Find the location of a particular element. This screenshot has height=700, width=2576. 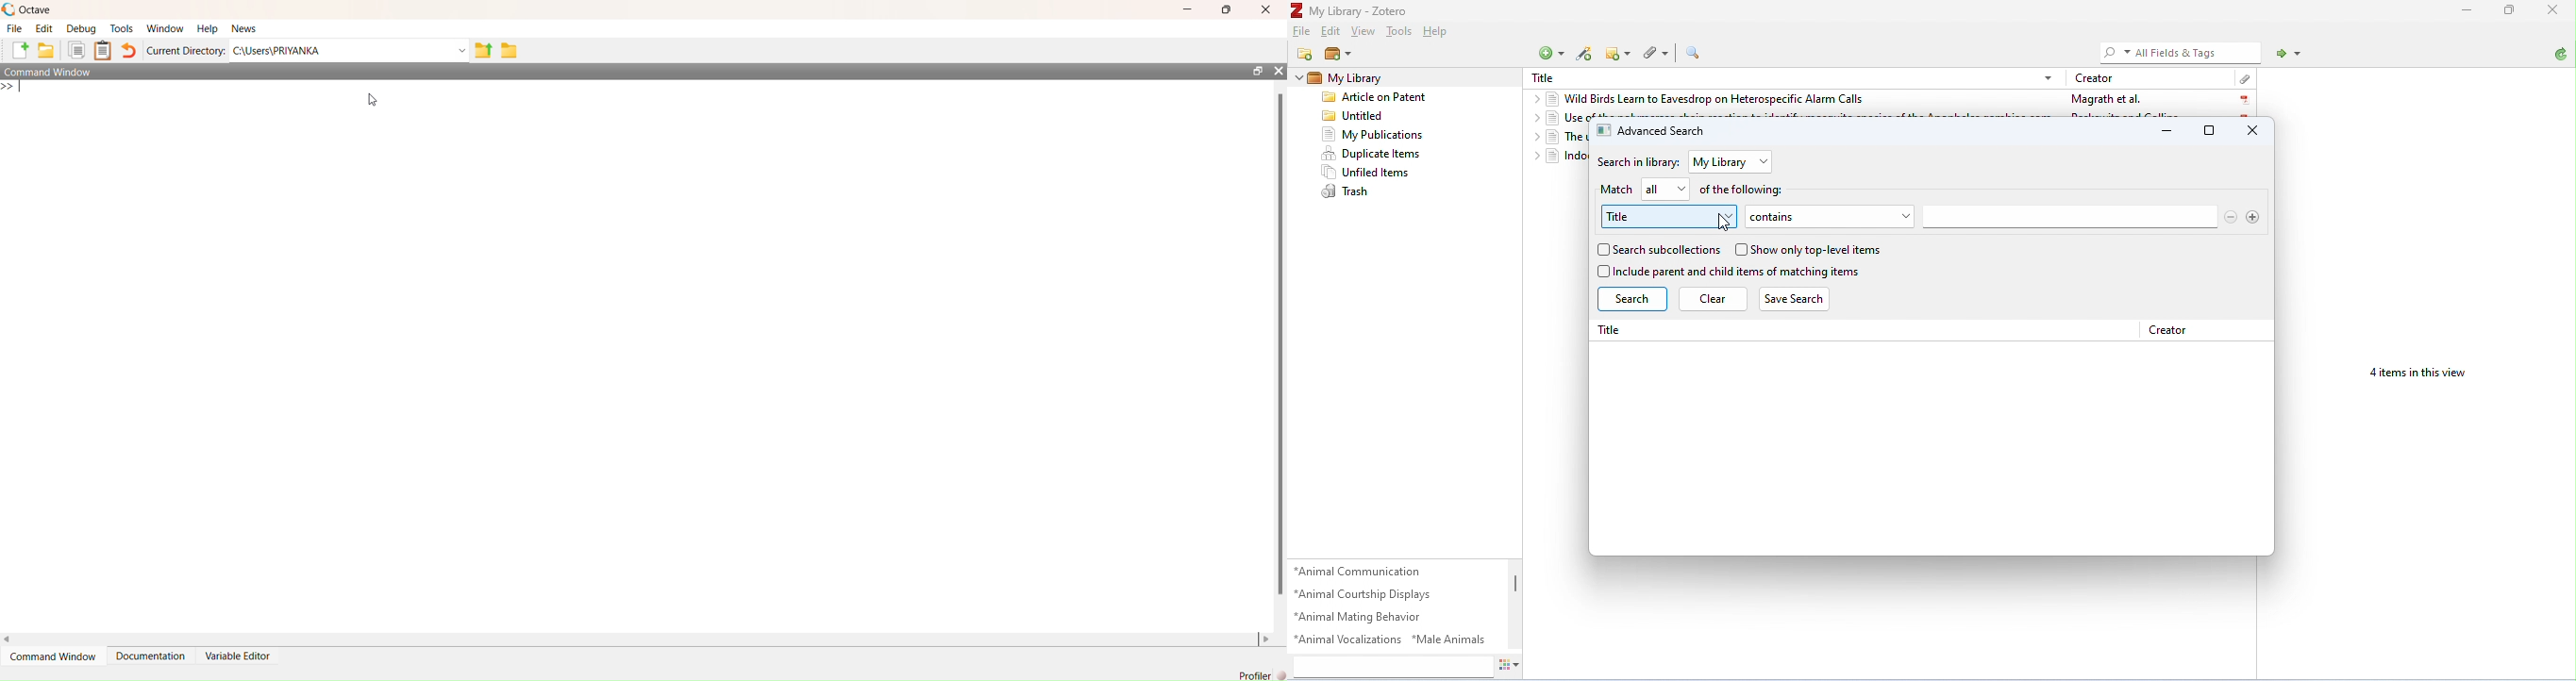

creator is located at coordinates (2168, 330).